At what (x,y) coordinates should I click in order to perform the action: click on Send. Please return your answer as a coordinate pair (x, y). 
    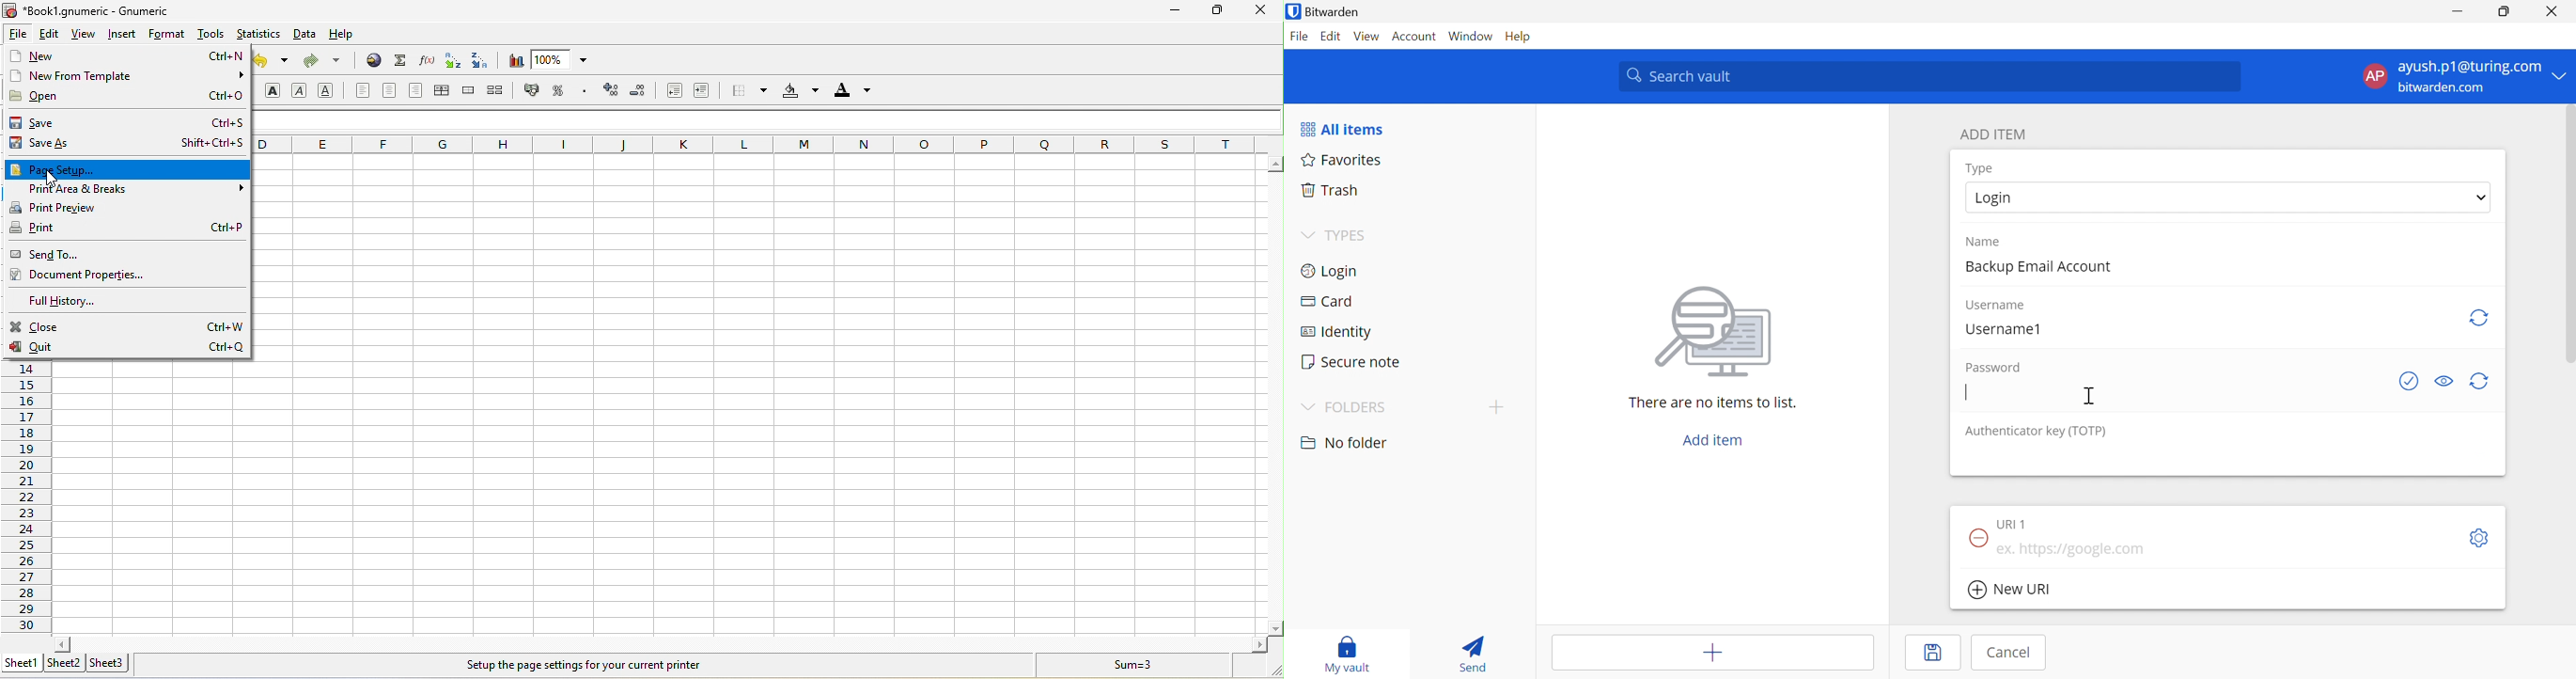
    Looking at the image, I should click on (1476, 653).